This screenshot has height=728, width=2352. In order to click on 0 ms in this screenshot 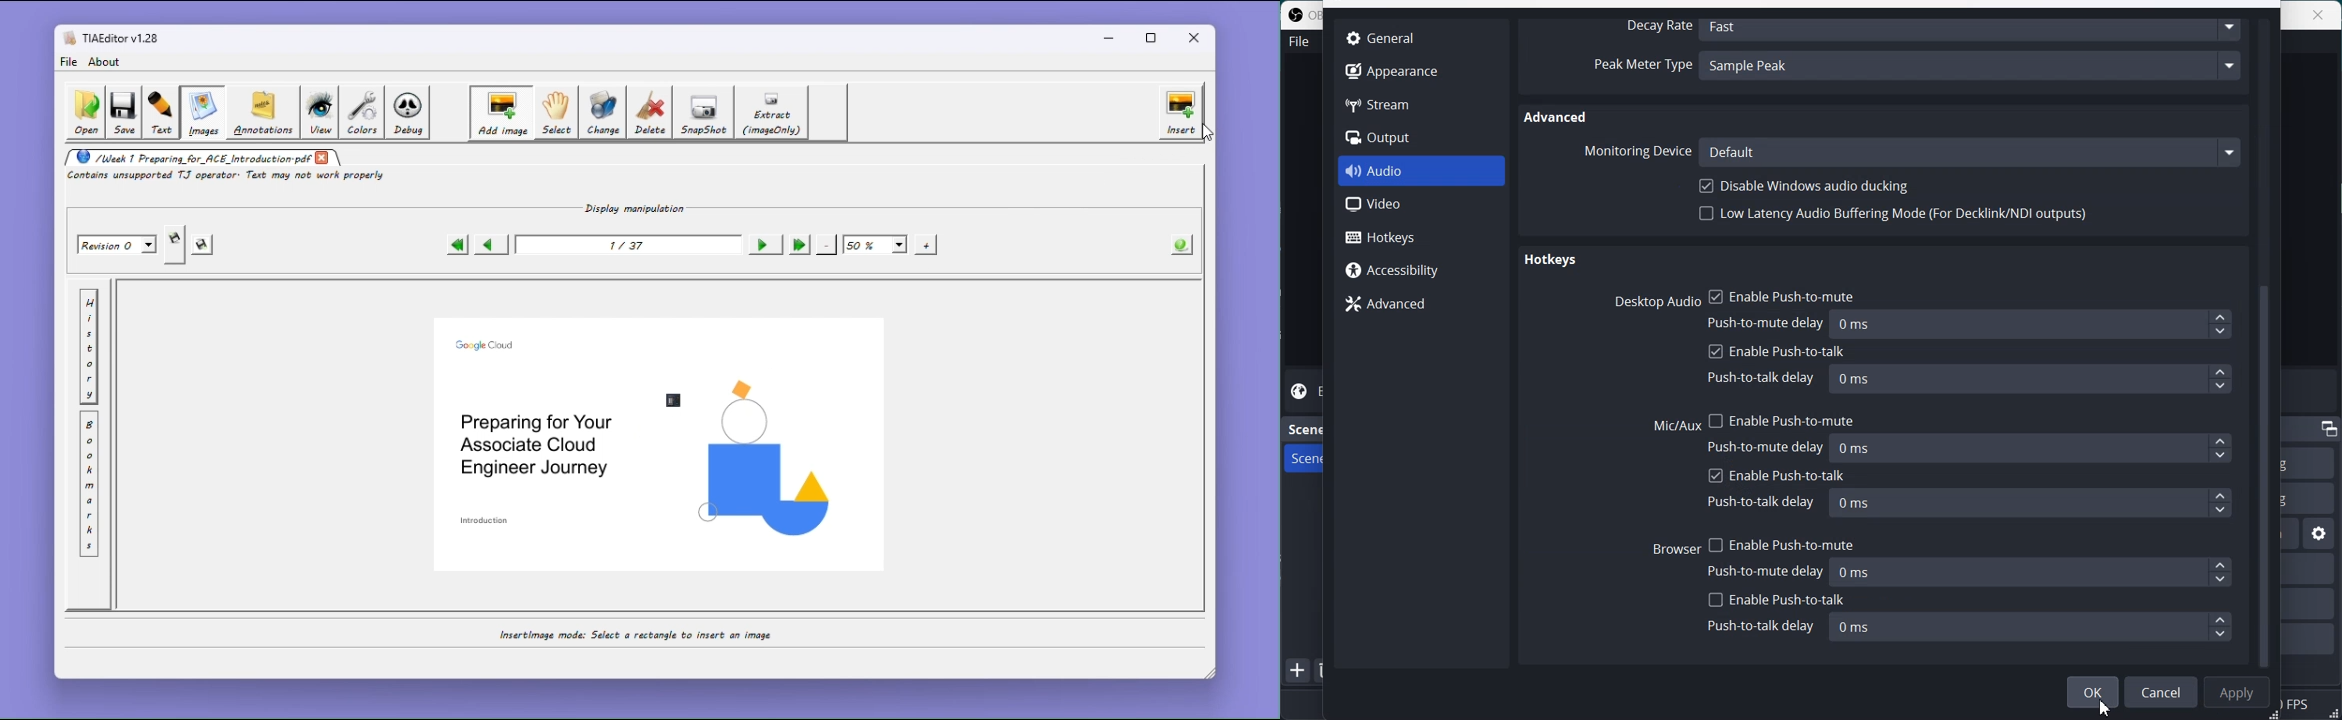, I will do `click(2030, 627)`.